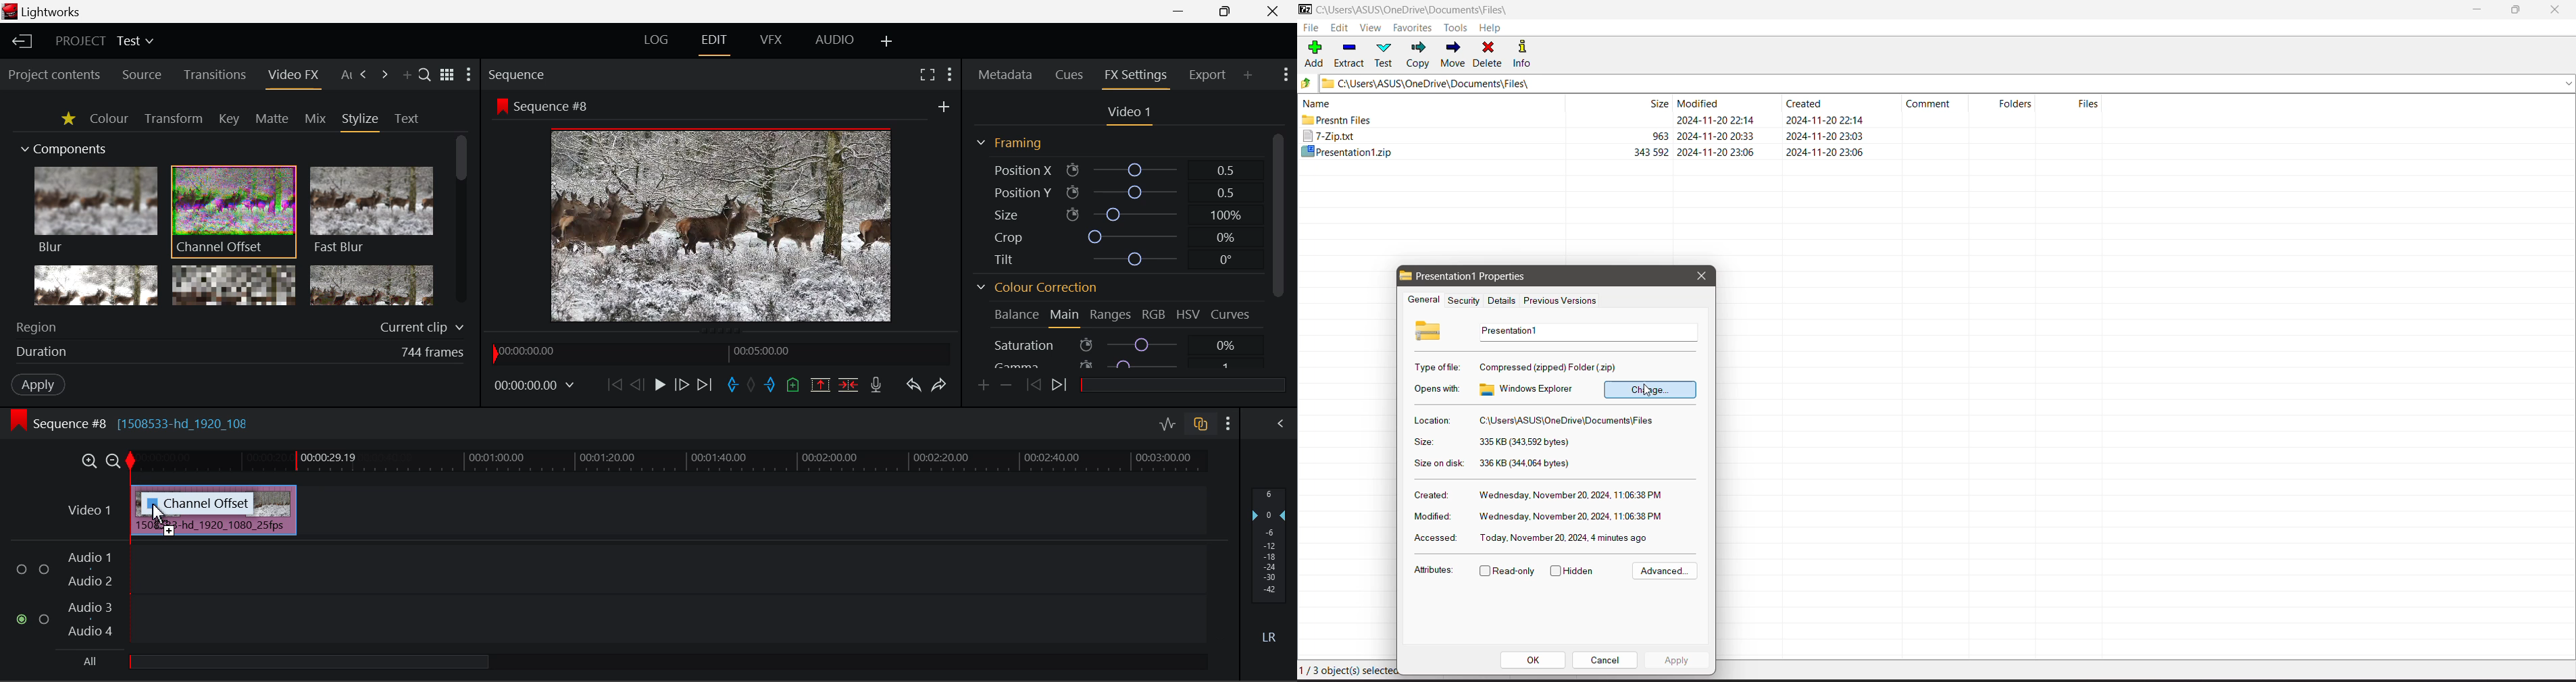 The image size is (2576, 700). What do you see at coordinates (234, 284) in the screenshot?
I see `Mosaic` at bounding box center [234, 284].